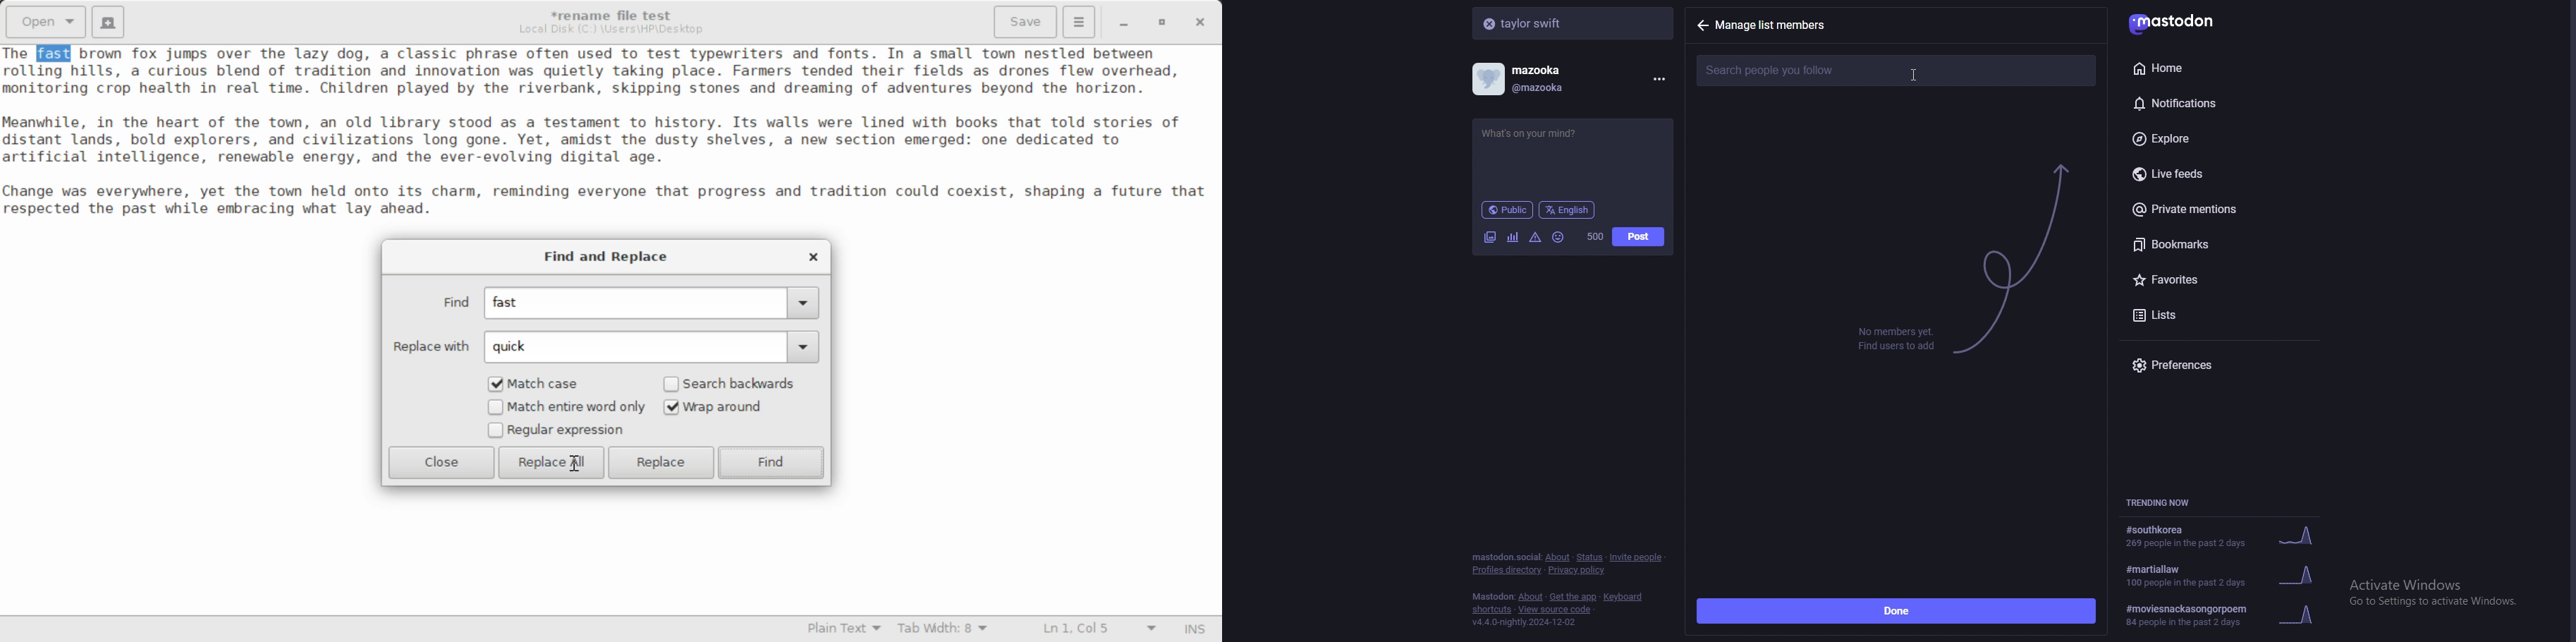 This screenshot has width=2576, height=644. Describe the element at coordinates (611, 143) in the screenshot. I see `Ihe Tast brown Tox jumps over the lazy dog, a classic phrase often used to test typewriters and fonts. In a small town nestled between
rolling hills, a curious blend of tradition and innovation was quietly taking place. Farmers tended their fields as drones flew overhead,
nonitoring crop health in real time. Children played by the riverbank, skipping stones and dreaming of adventures beyond the horizon.
leanwhile, in the heart of the town, an old library stood as a testament to history. Its walls were lined with books that told stories of
iistant lands, bold explorers, and civilizations long gone. Yet, amidst the dusty shelves, a new section emerged: one dedicated to
artificial intelligence, renewable energy, and the ever-evolving digital age.

“hange was everywhere, yet the town held onto its charm, reminding everyone that progress and tradition could coexist, shaping a future that
respected the past while embracing what lay ahead.` at that location.